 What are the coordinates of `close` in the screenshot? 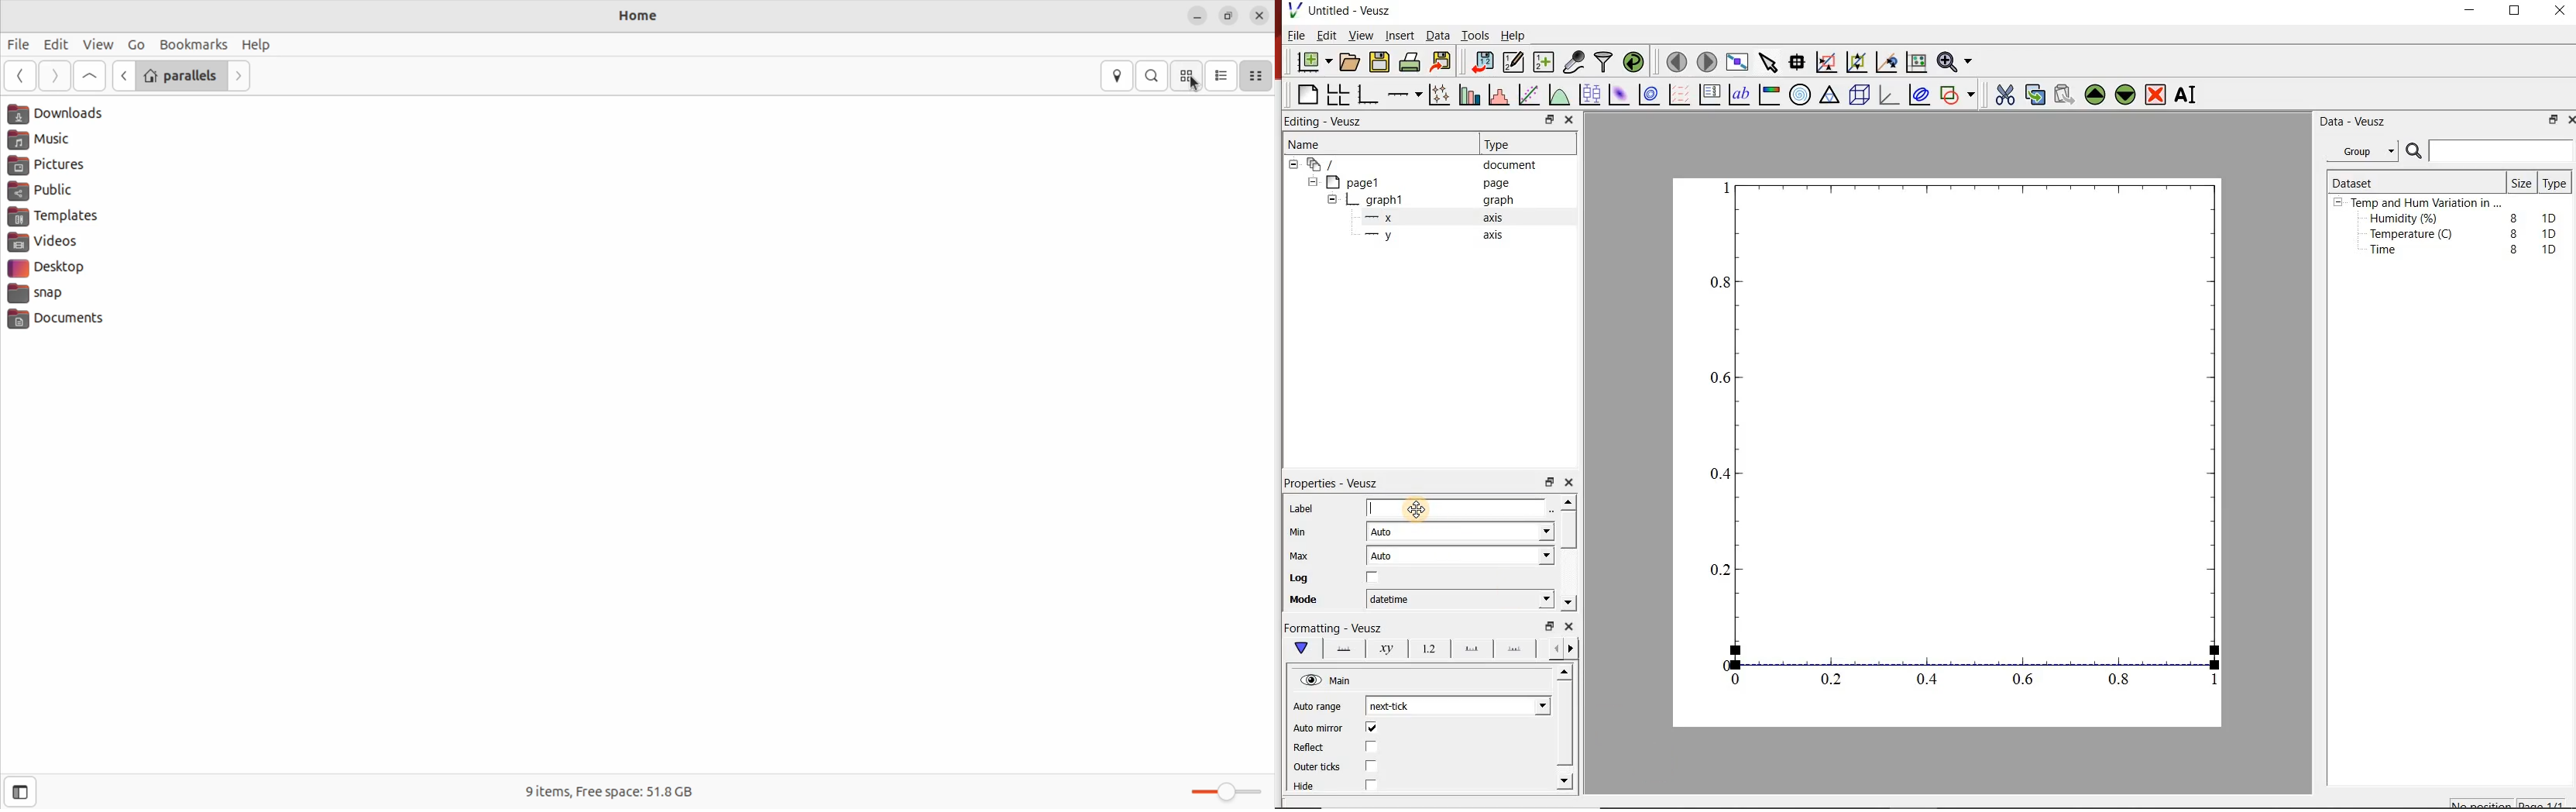 It's located at (2568, 119).